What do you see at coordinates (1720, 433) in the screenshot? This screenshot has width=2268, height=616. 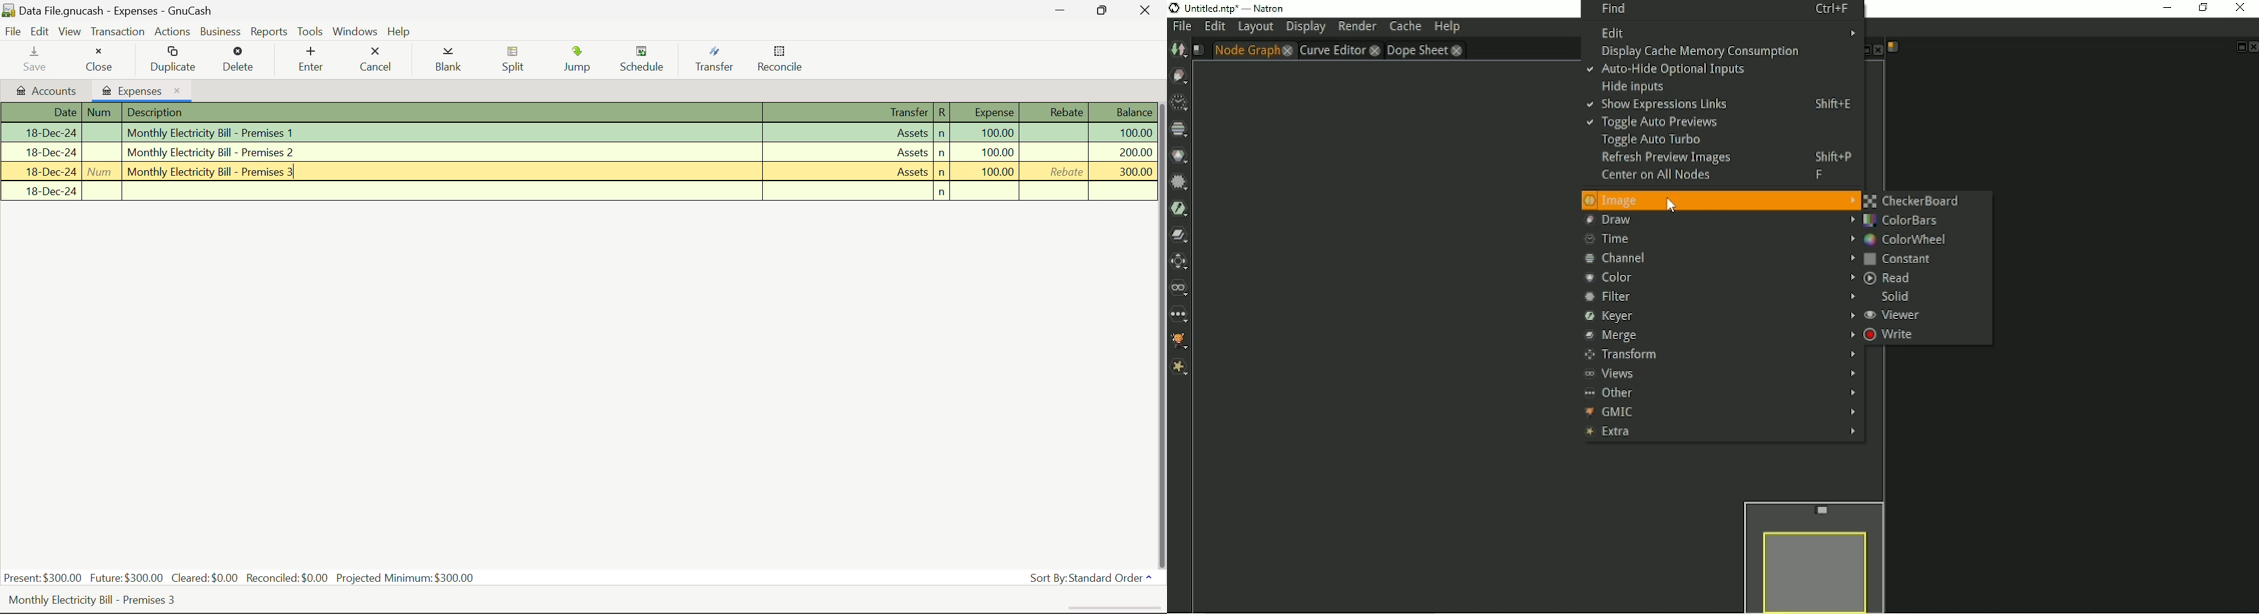 I see `Extra` at bounding box center [1720, 433].